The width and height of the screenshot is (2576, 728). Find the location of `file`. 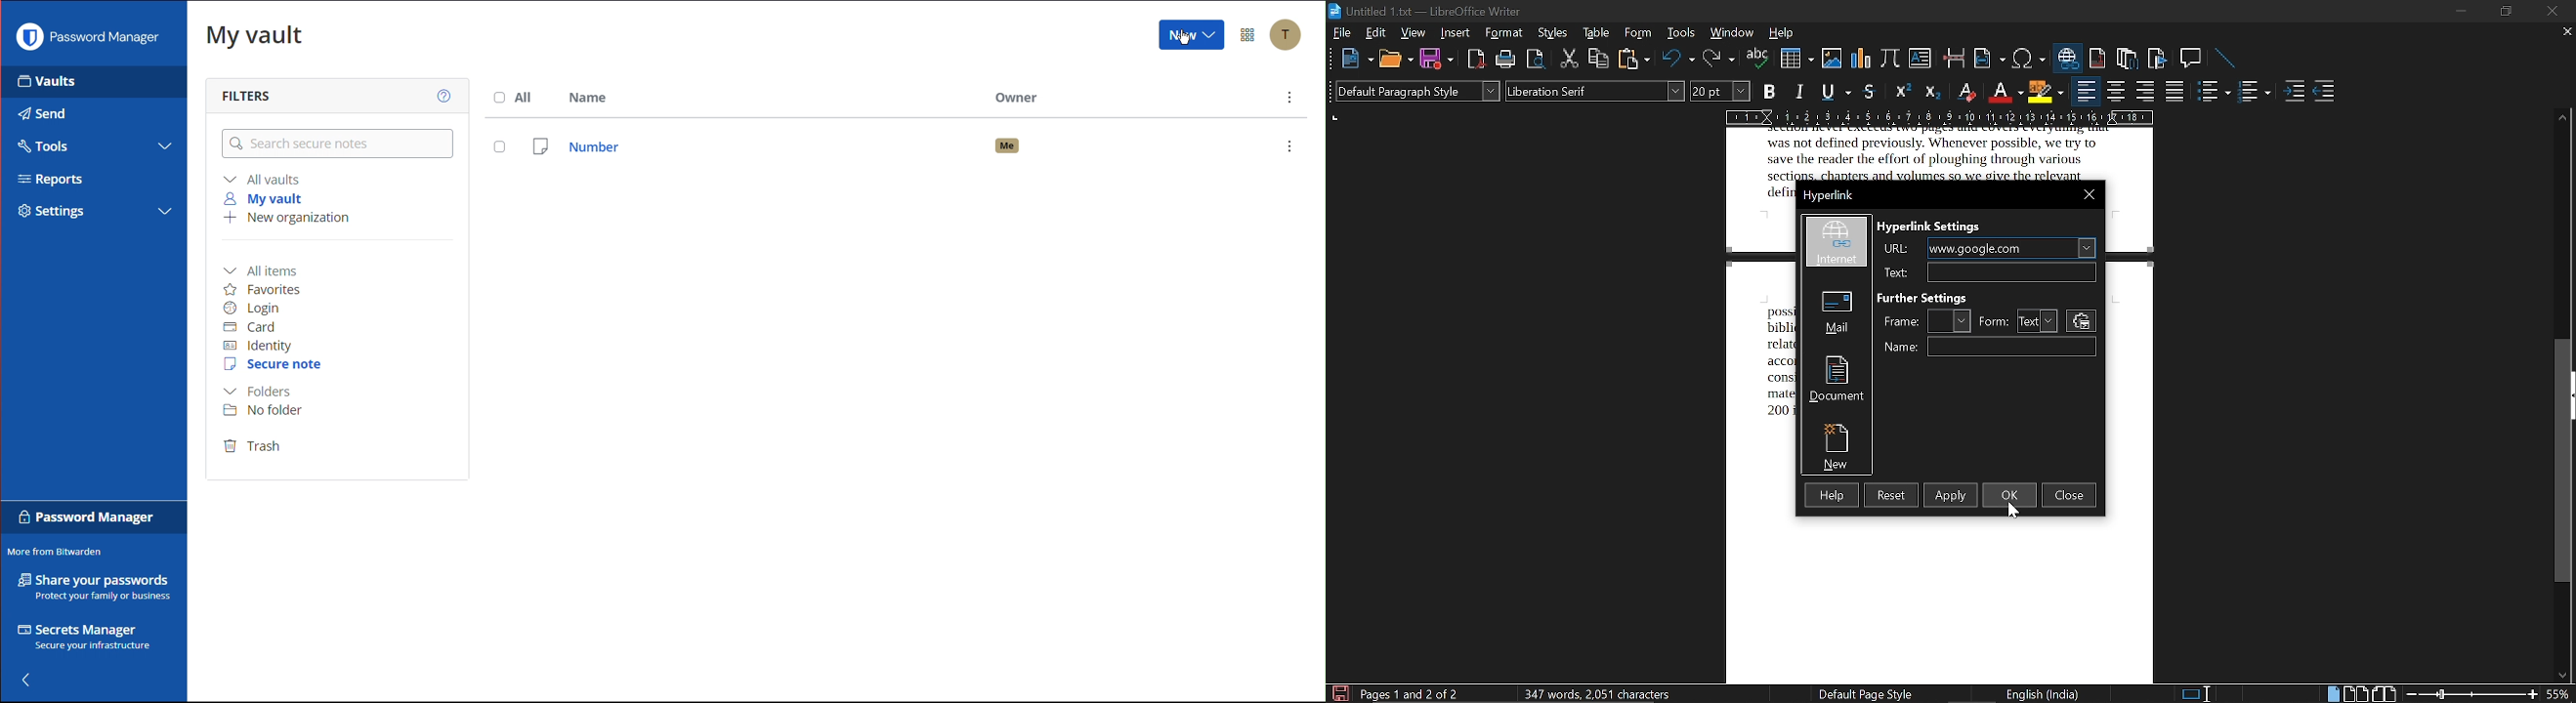

file is located at coordinates (1341, 33).